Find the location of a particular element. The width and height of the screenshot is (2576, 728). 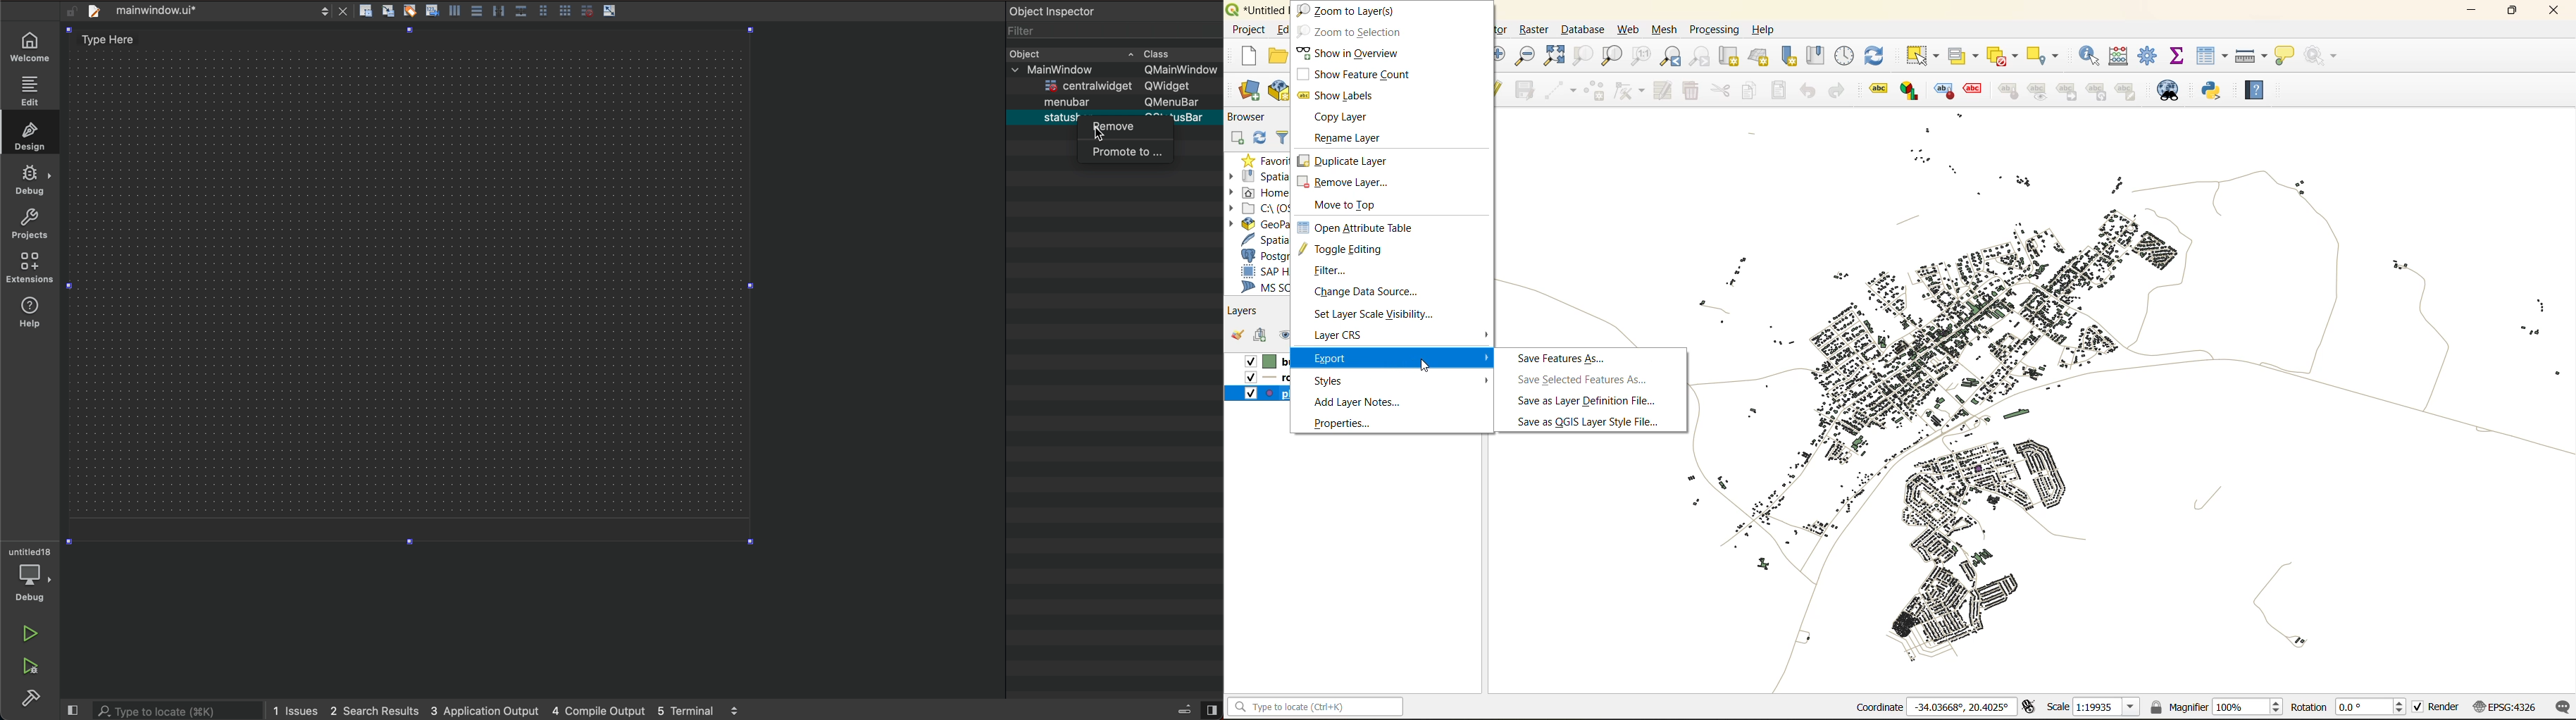

digitize is located at coordinates (1558, 90).